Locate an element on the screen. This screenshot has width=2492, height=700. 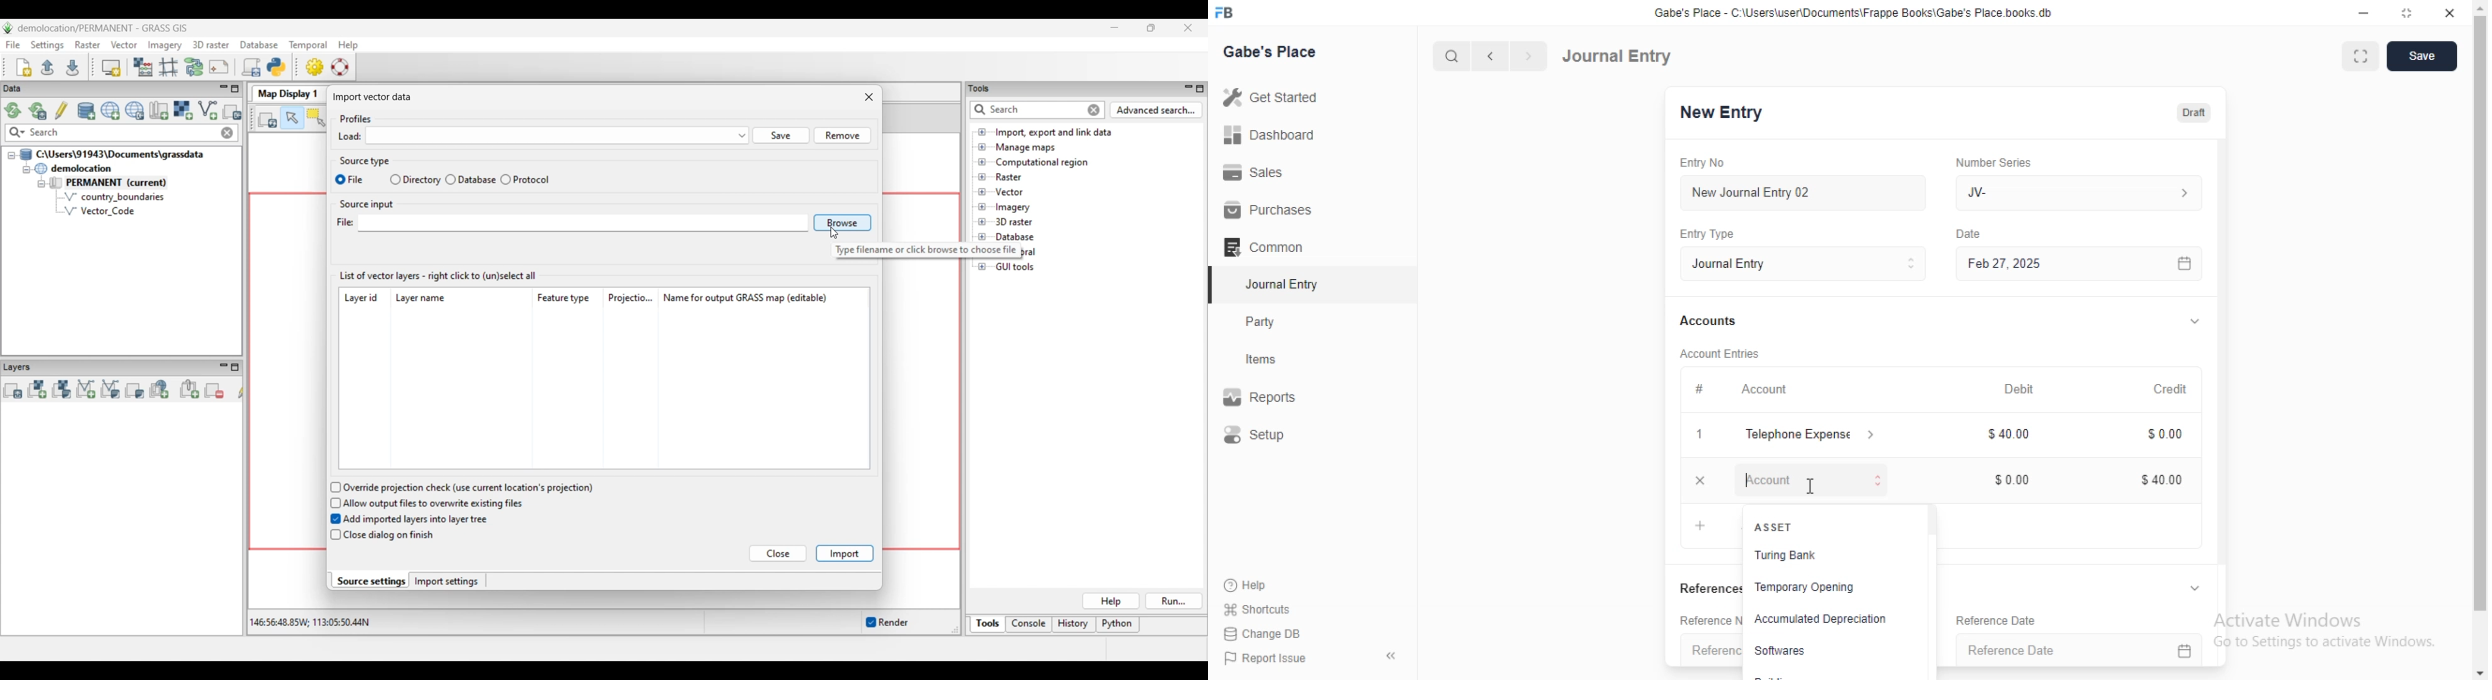
40.00 is located at coordinates (2011, 435).